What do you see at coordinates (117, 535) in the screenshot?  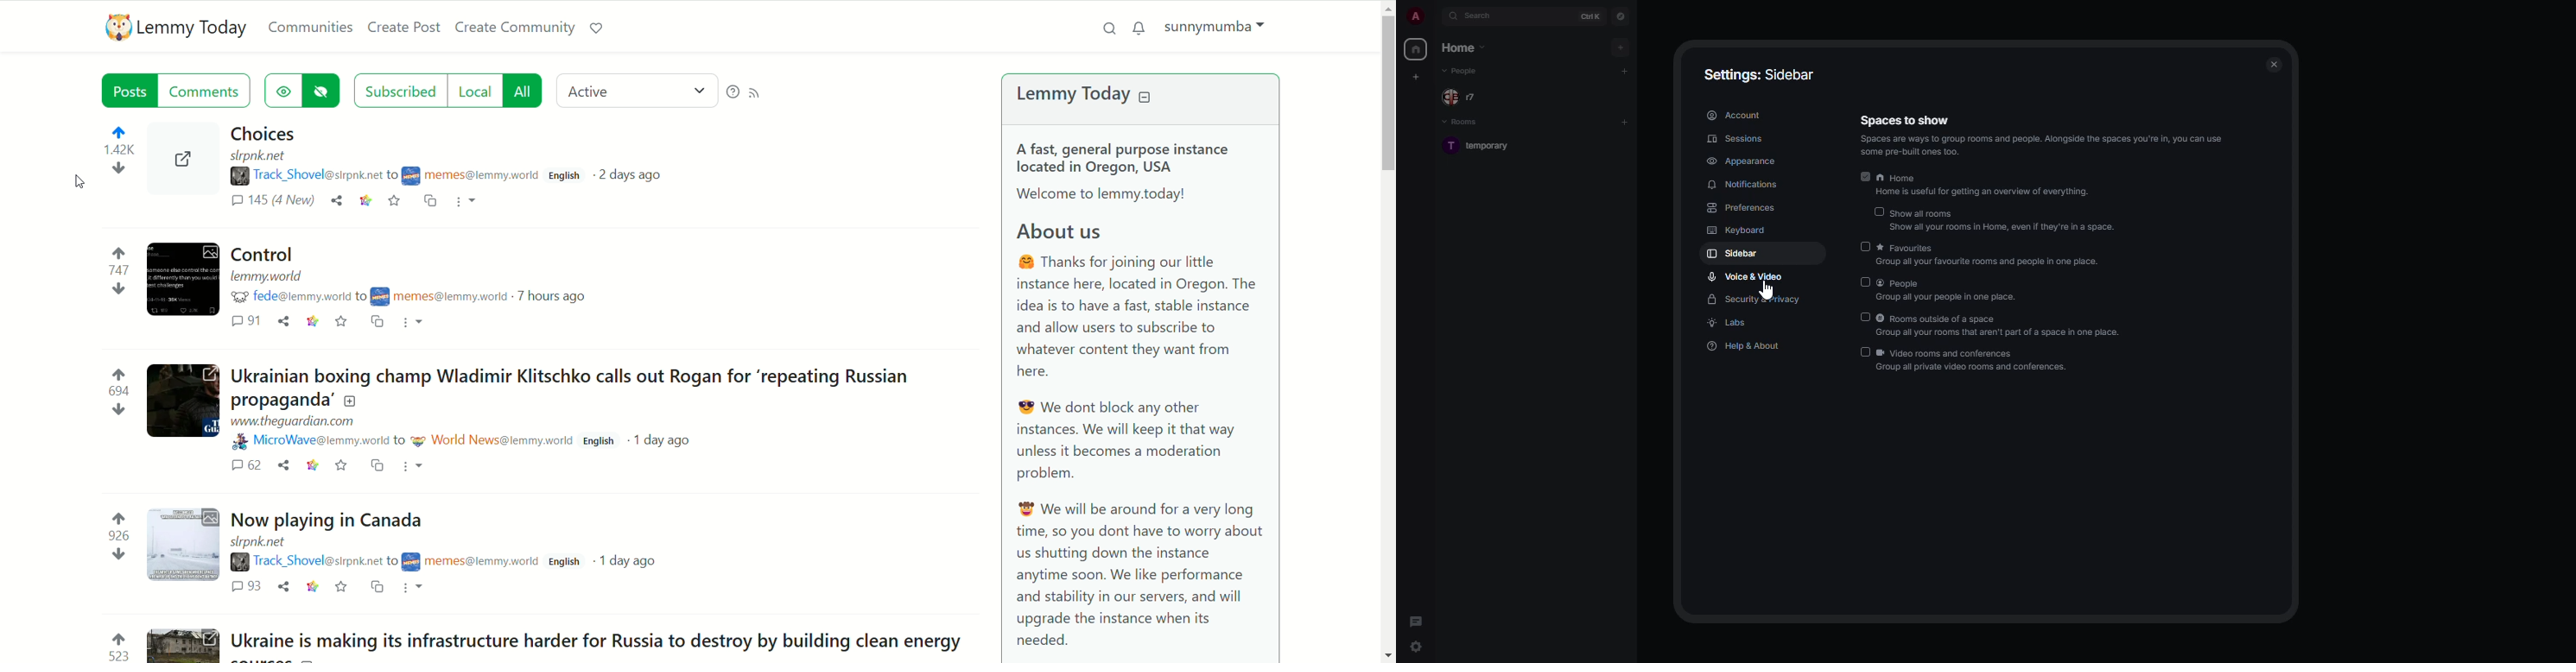 I see `926` at bounding box center [117, 535].